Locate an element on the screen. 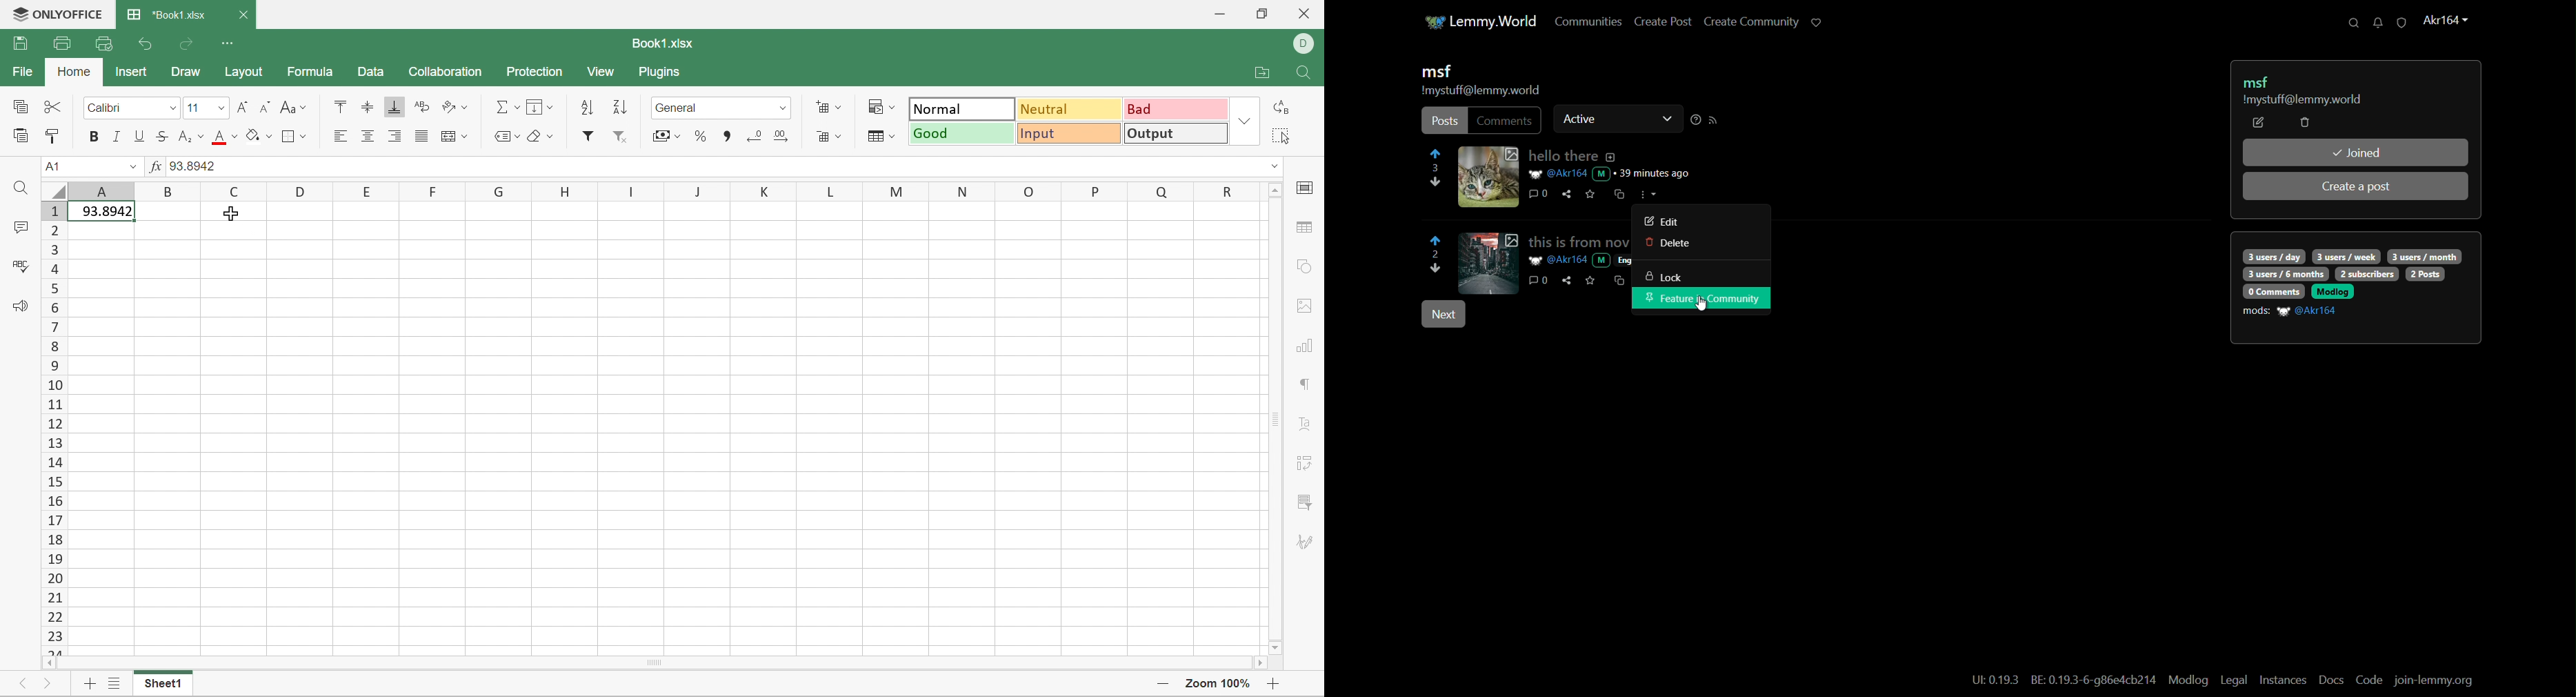 This screenshot has height=700, width=2576. Next is located at coordinates (46, 685).